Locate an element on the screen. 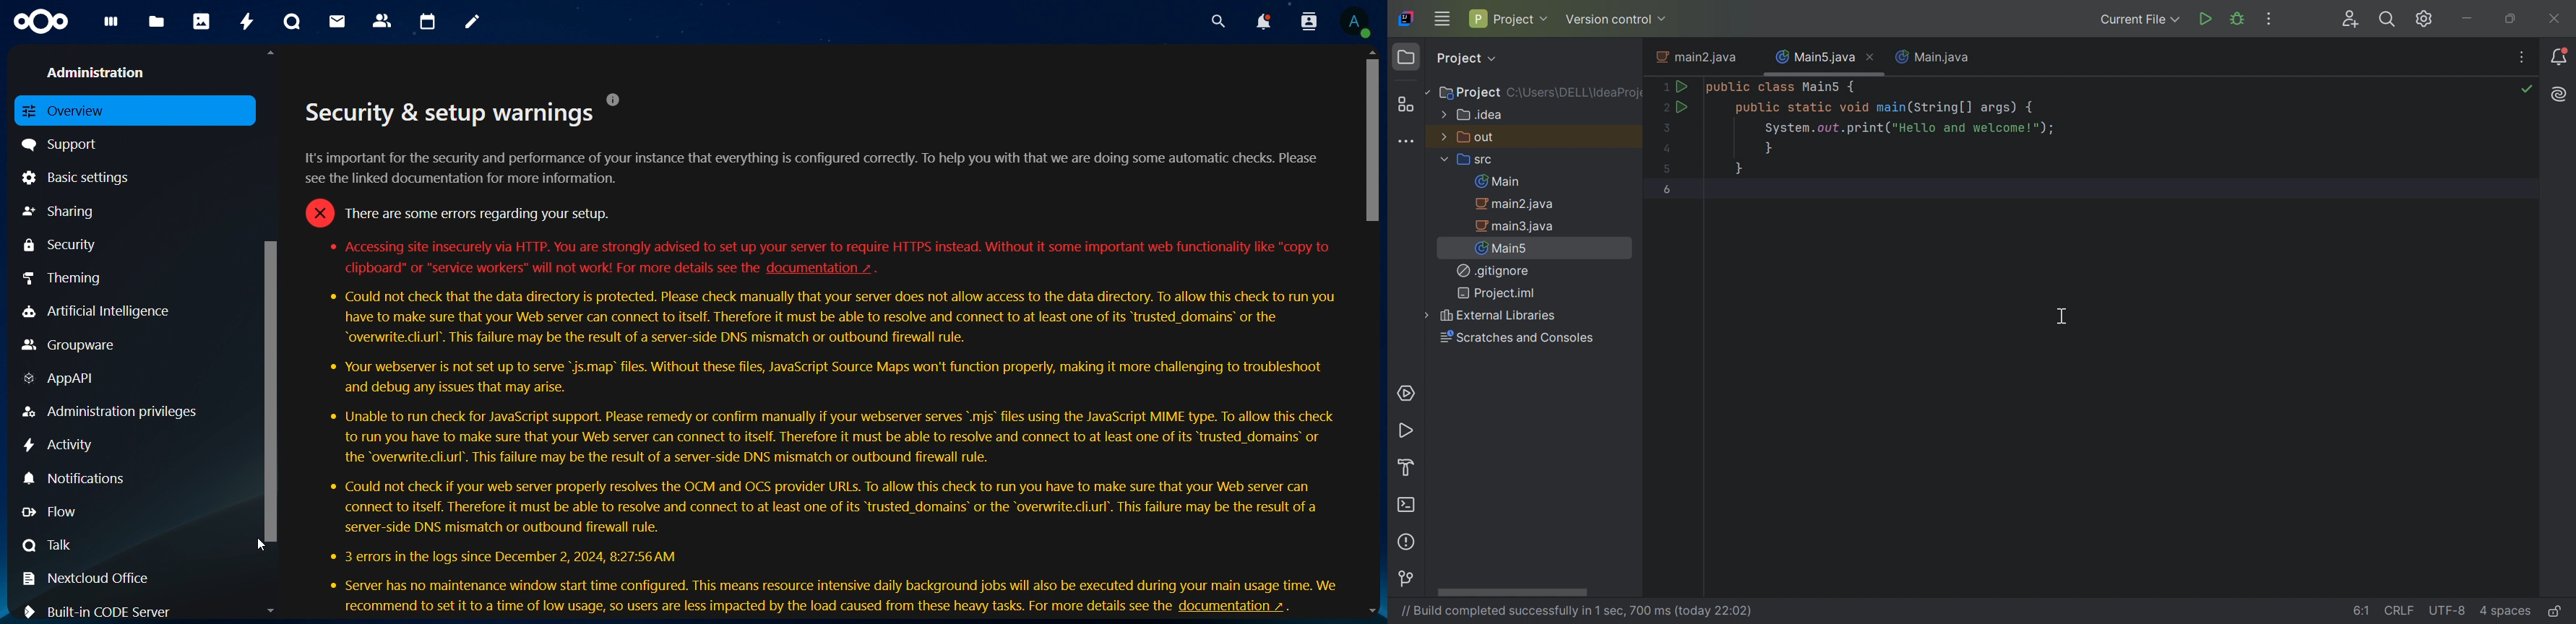 The height and width of the screenshot is (644, 2576). view profile is located at coordinates (1355, 22).